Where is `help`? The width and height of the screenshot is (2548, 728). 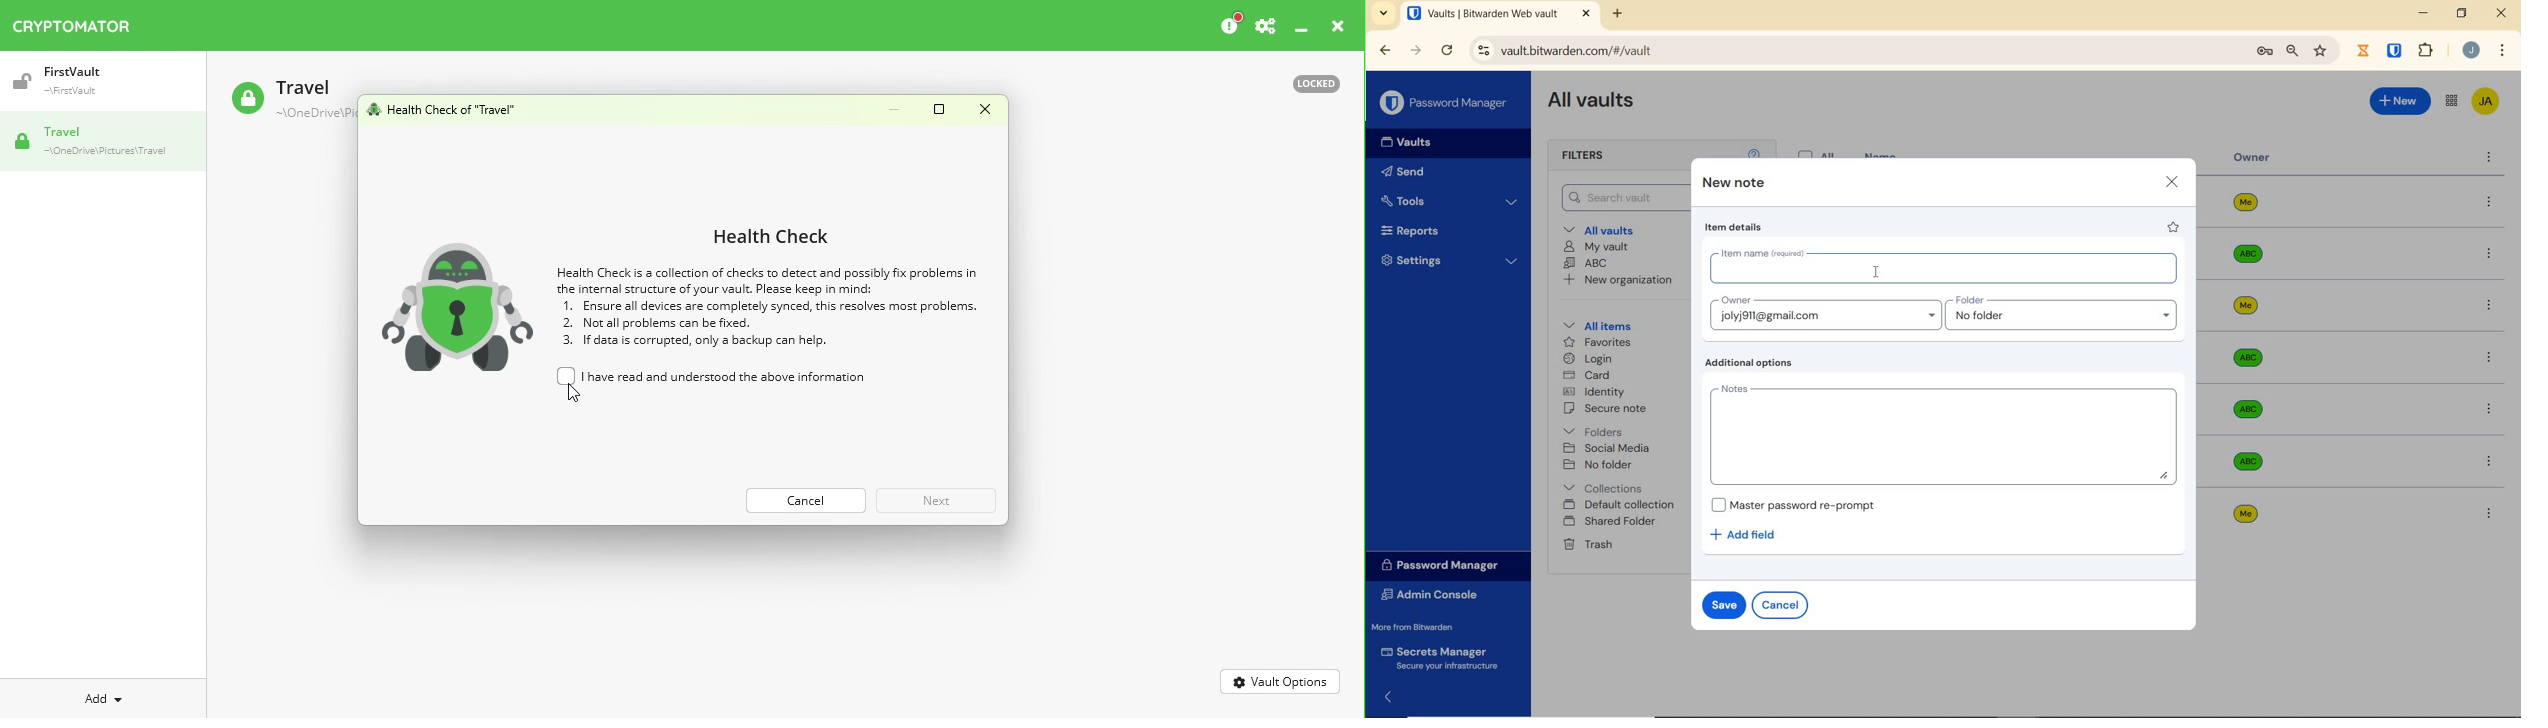
help is located at coordinates (1754, 152).